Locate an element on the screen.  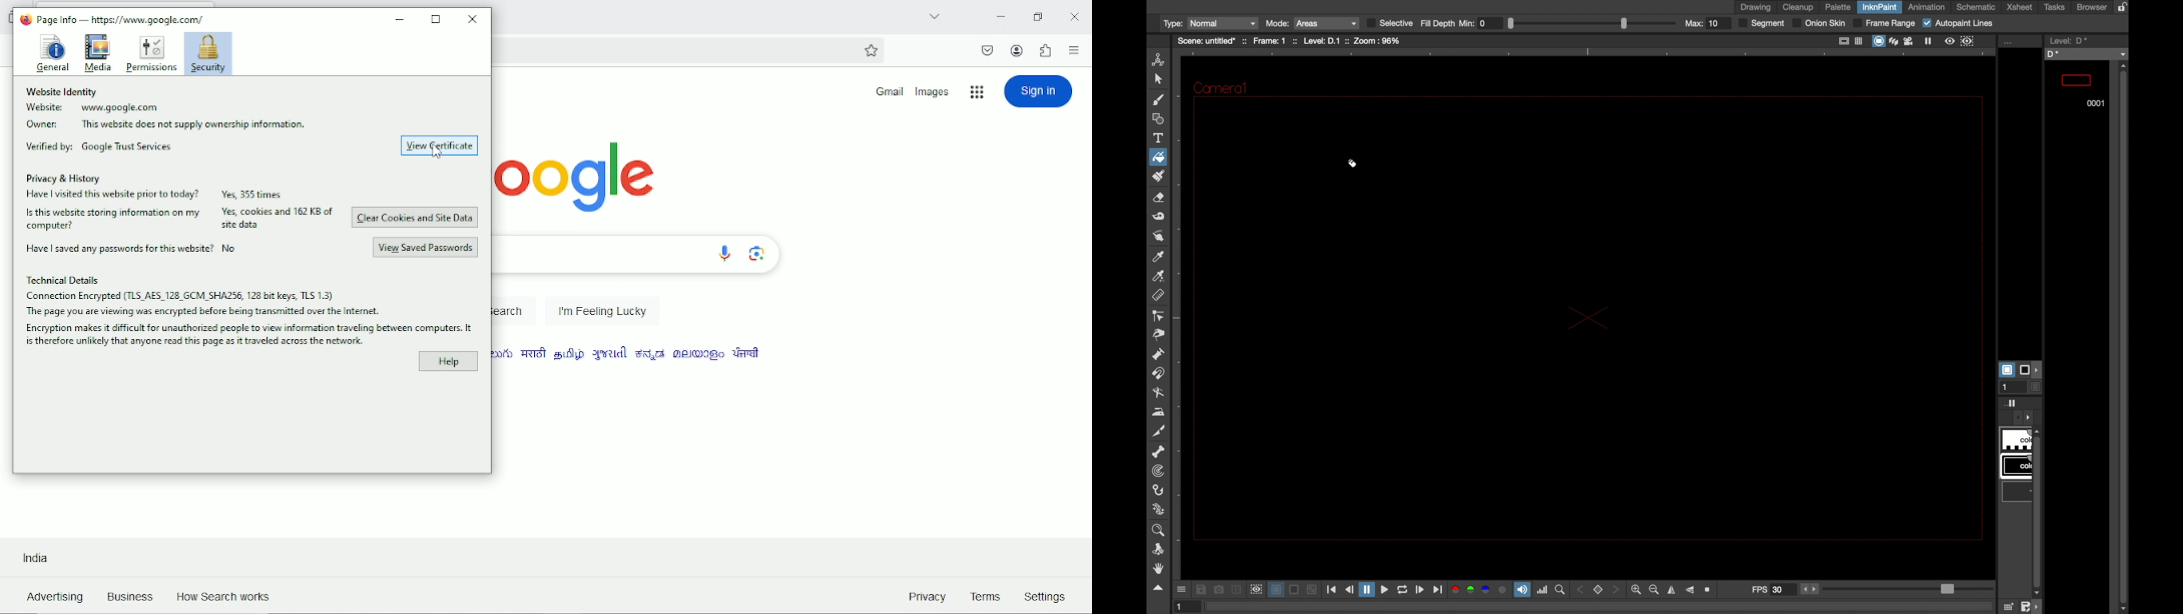
Open application menu is located at coordinates (1074, 50).